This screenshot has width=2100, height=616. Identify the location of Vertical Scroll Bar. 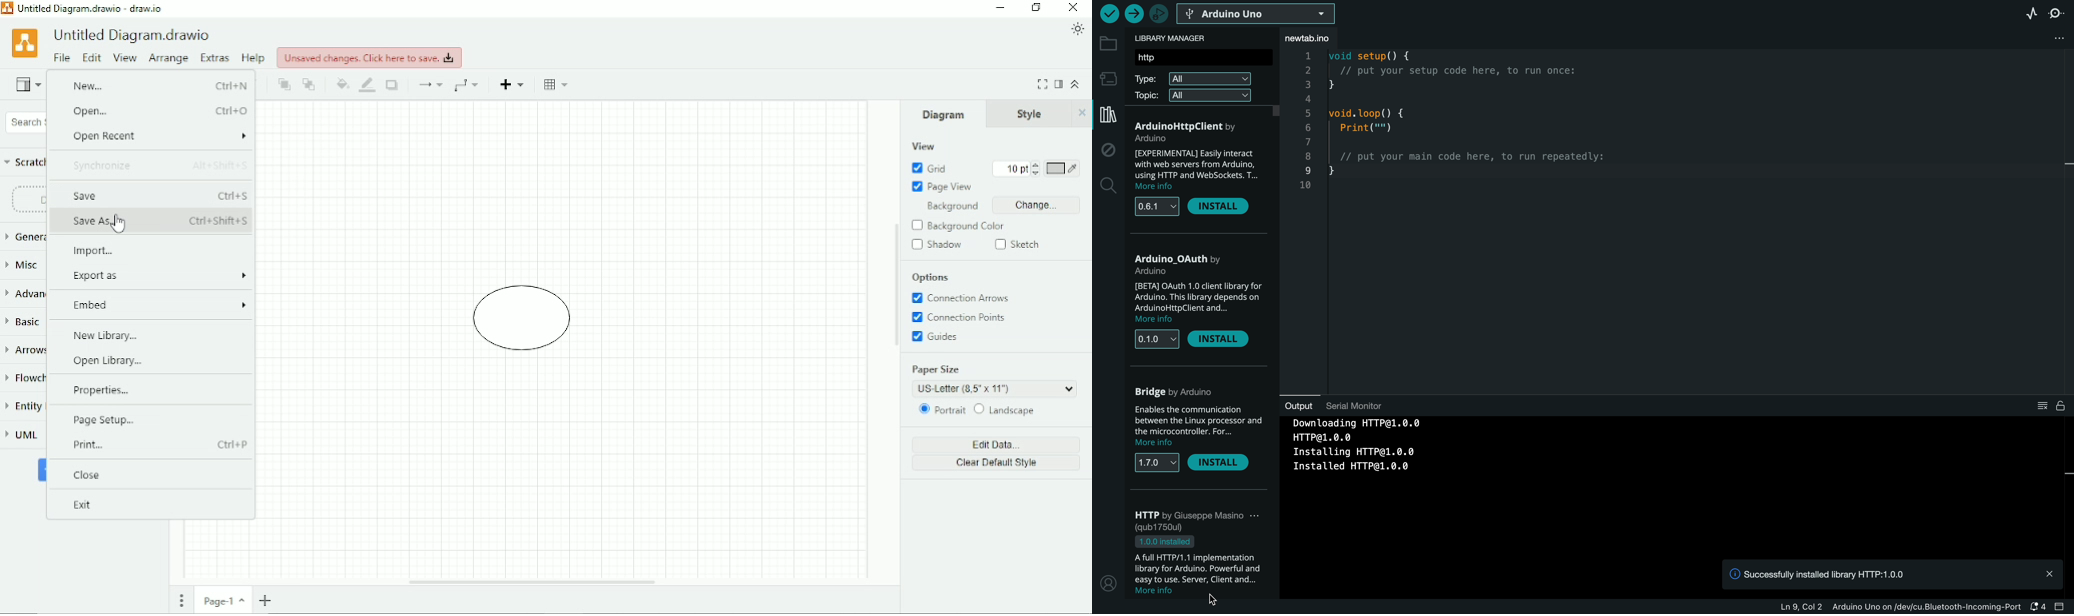
(895, 343).